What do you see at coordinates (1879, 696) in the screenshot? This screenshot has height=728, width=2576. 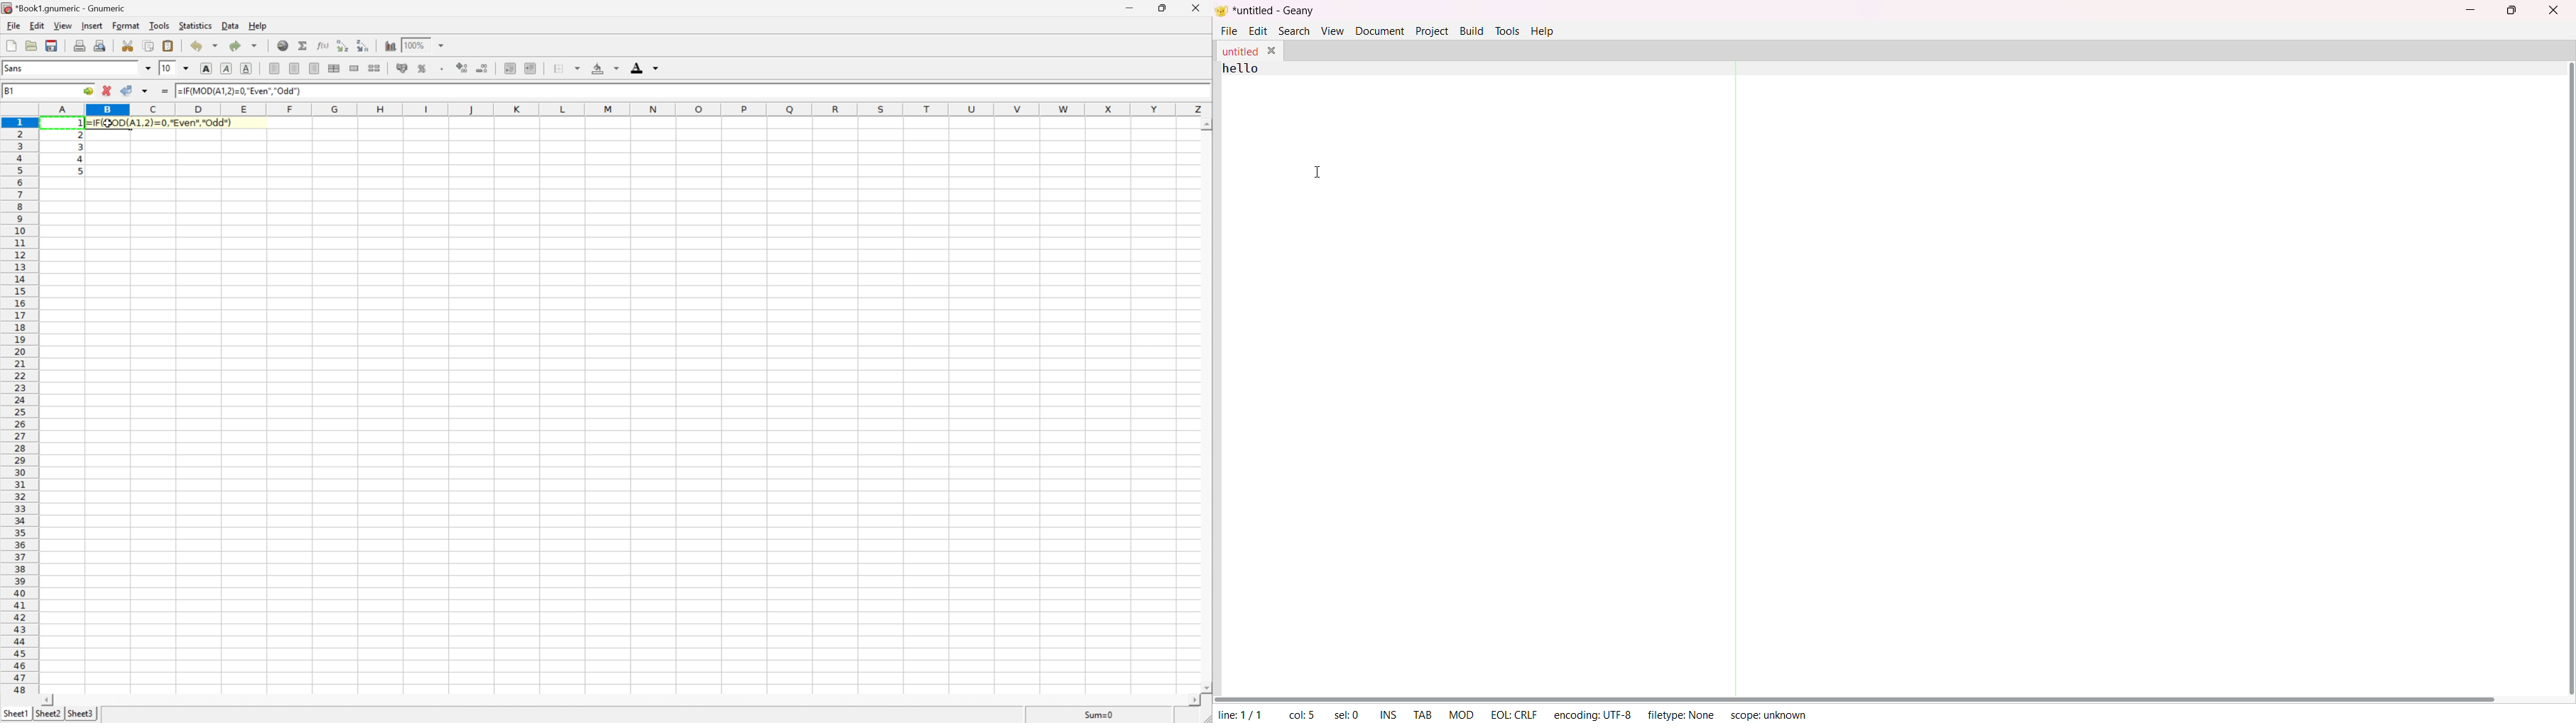 I see `horizontal scroll bar` at bounding box center [1879, 696].